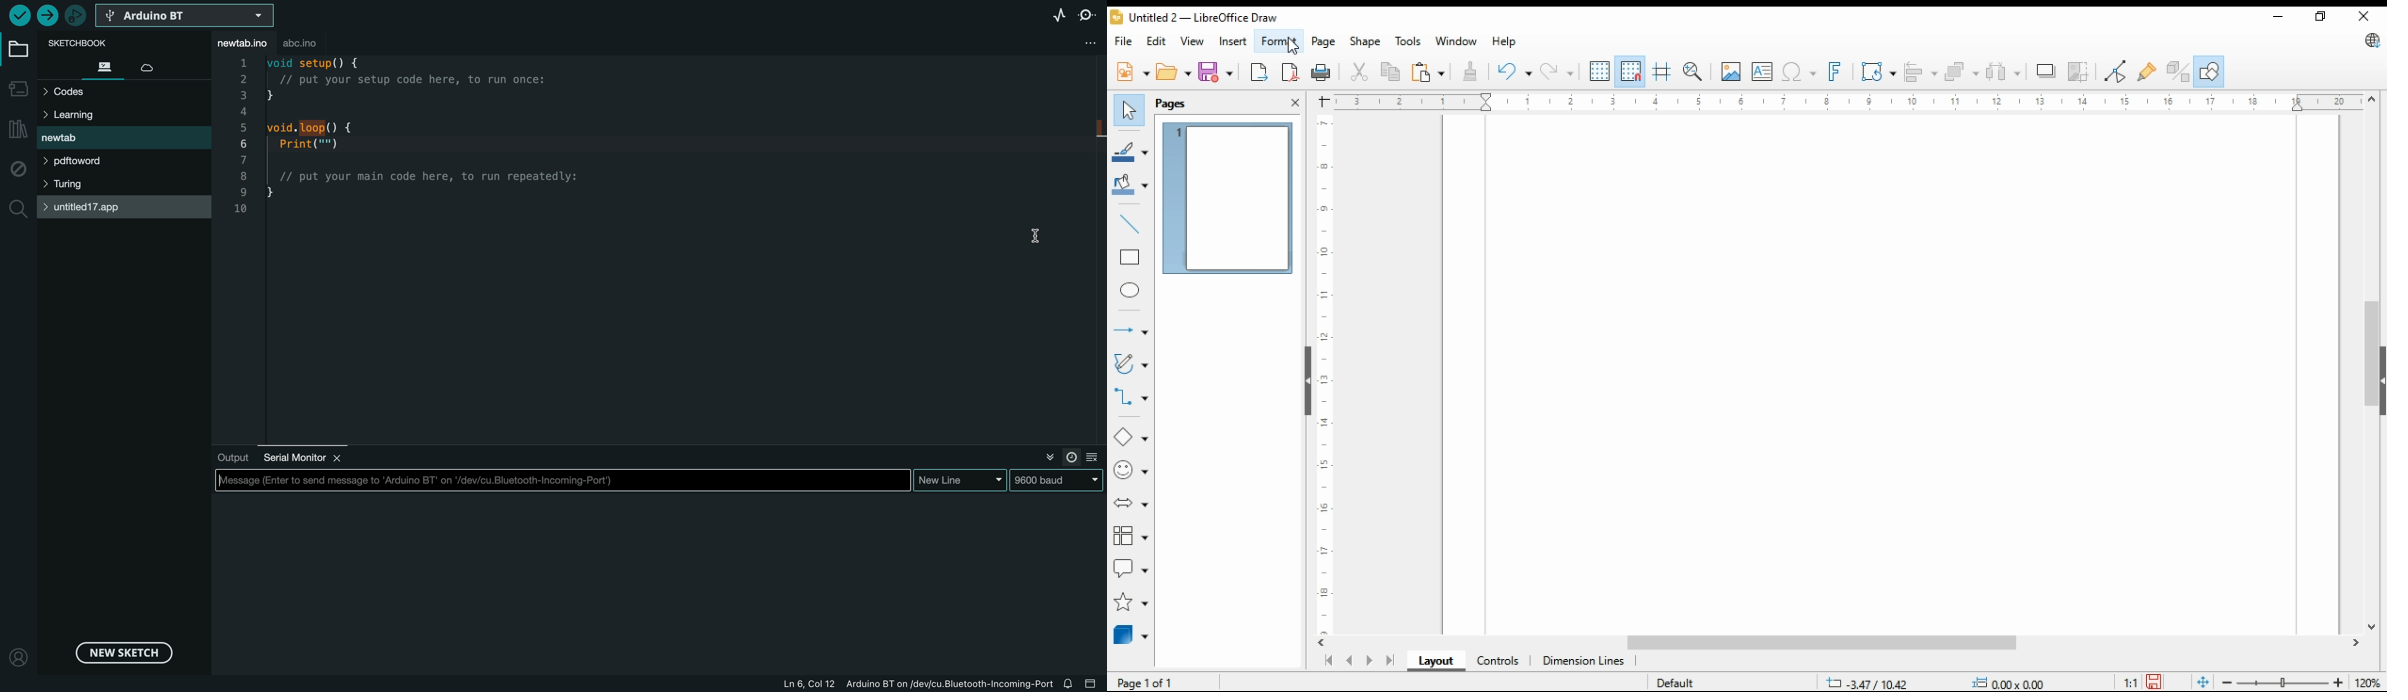 Image resolution: width=2408 pixels, height=700 pixels. What do you see at coordinates (1131, 602) in the screenshot?
I see `stars and banners` at bounding box center [1131, 602].